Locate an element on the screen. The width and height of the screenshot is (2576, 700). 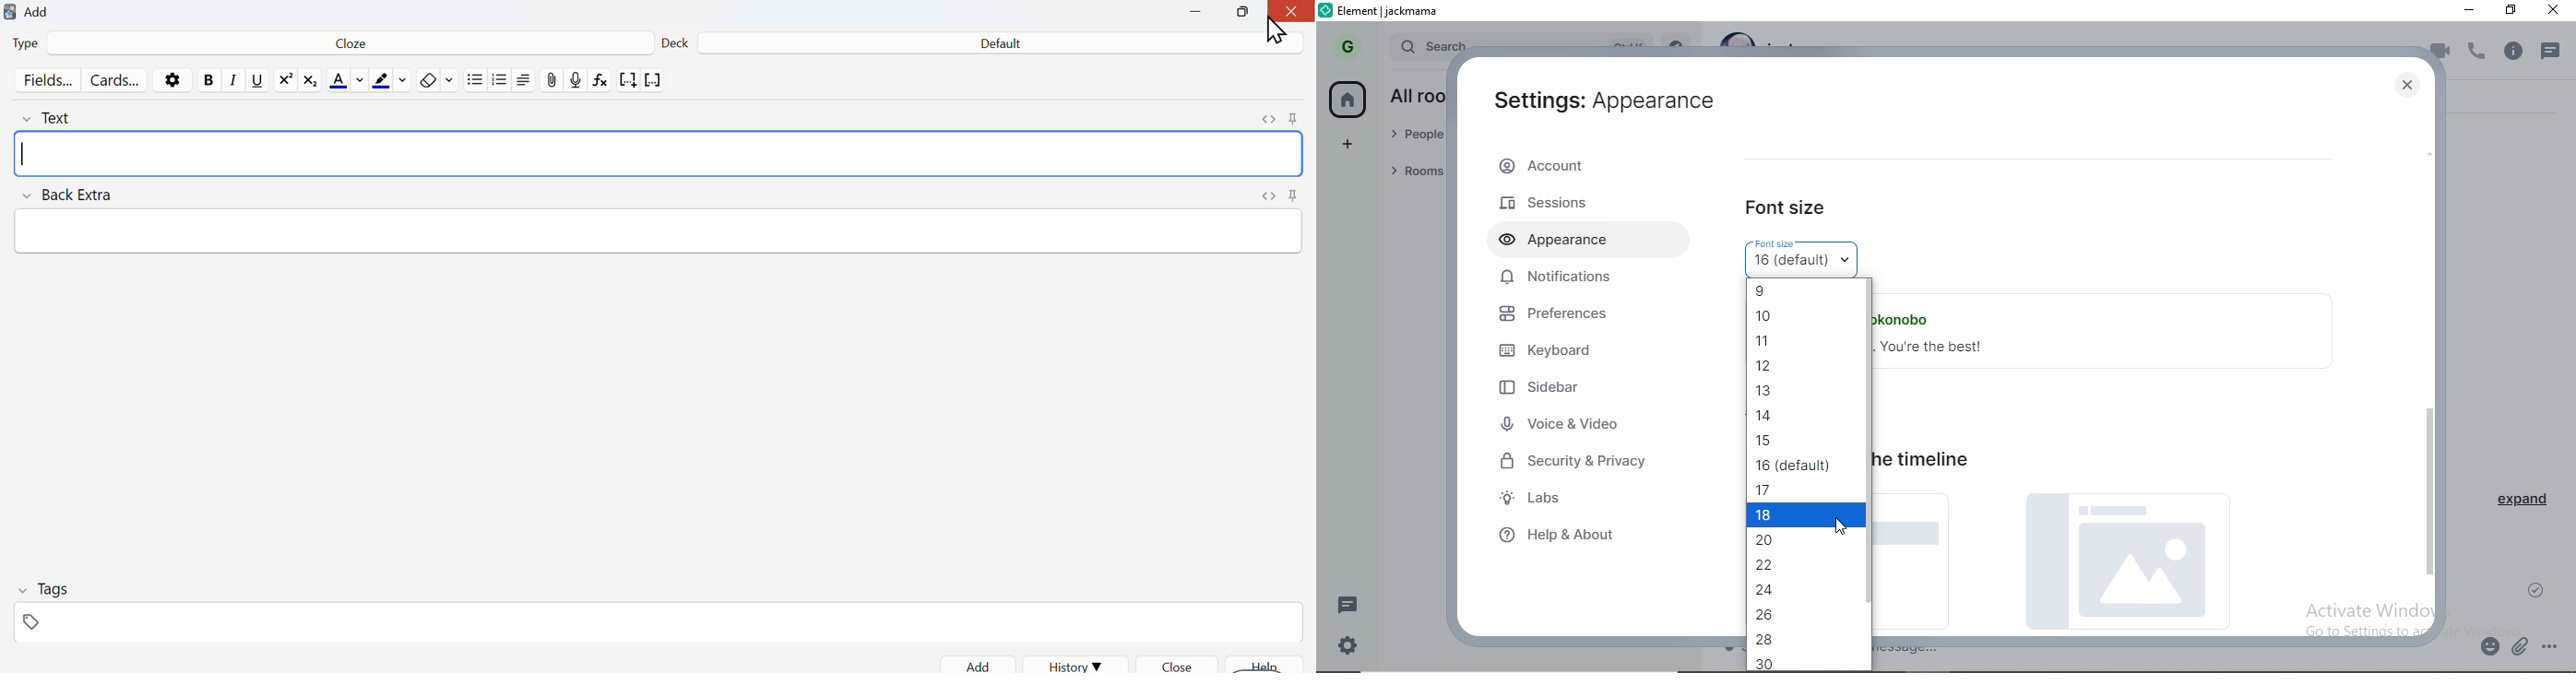
add is located at coordinates (1349, 145).